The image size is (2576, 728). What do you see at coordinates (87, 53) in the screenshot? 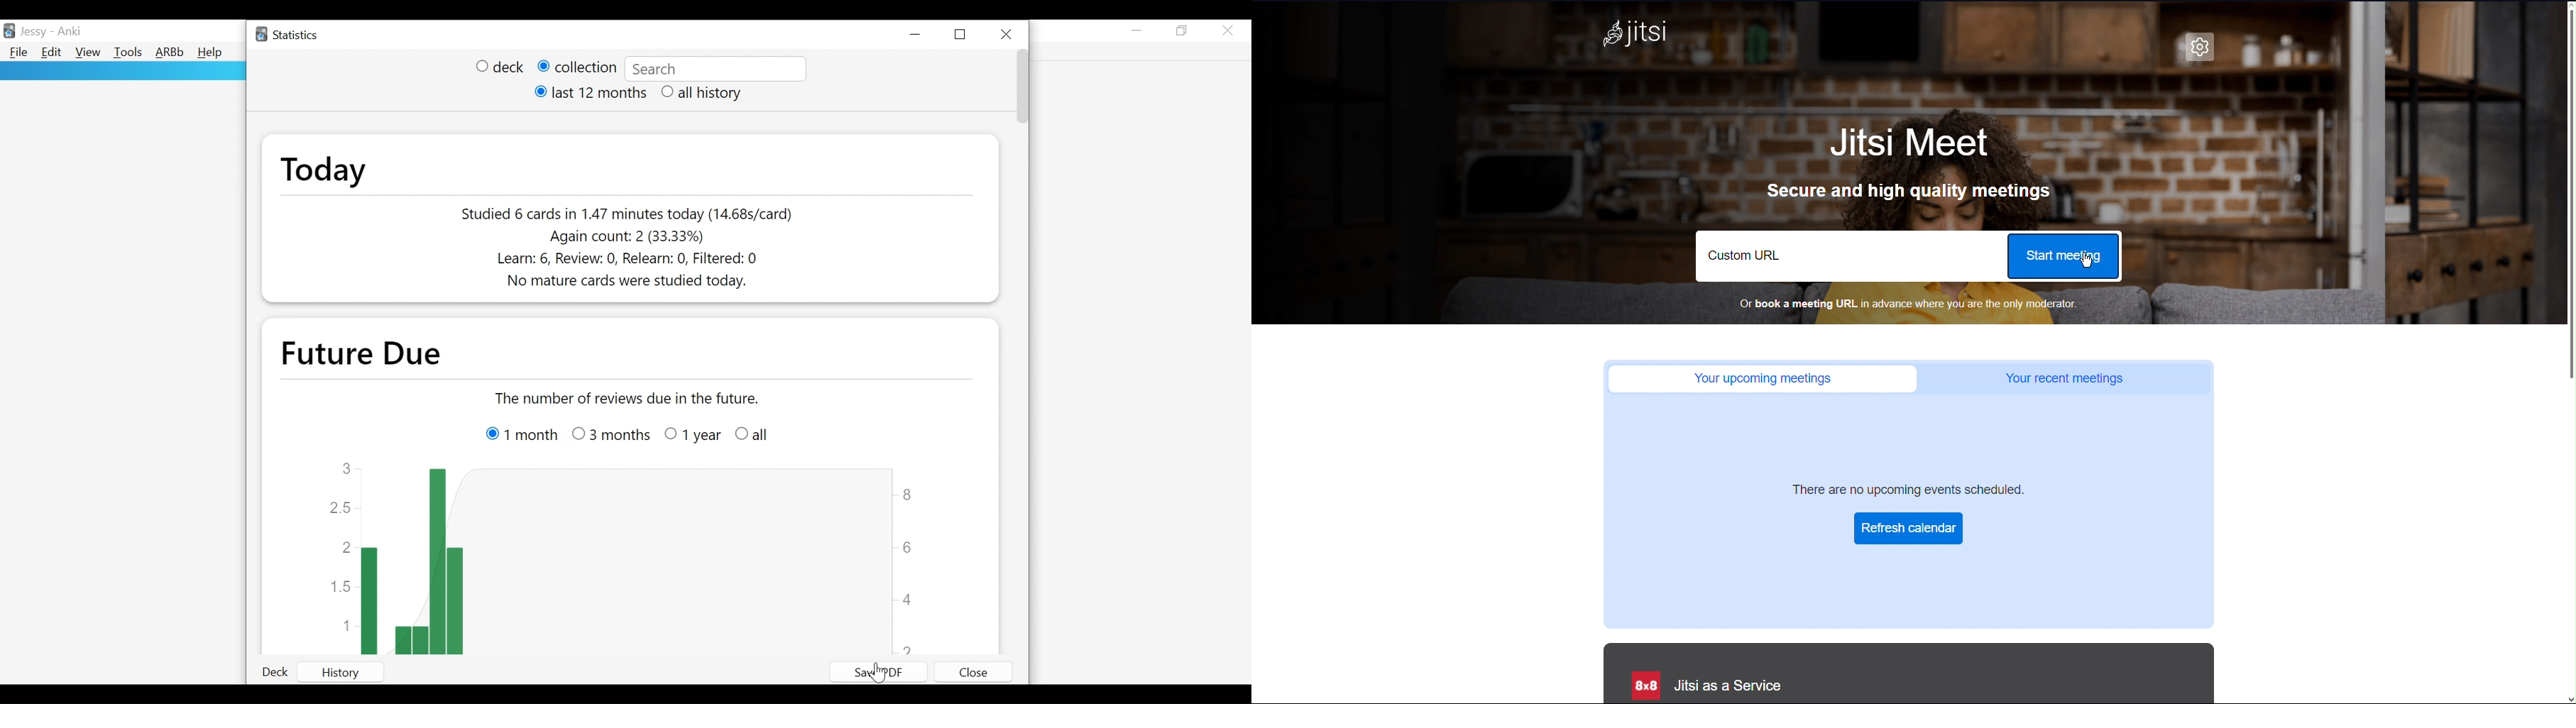
I see `View` at bounding box center [87, 53].